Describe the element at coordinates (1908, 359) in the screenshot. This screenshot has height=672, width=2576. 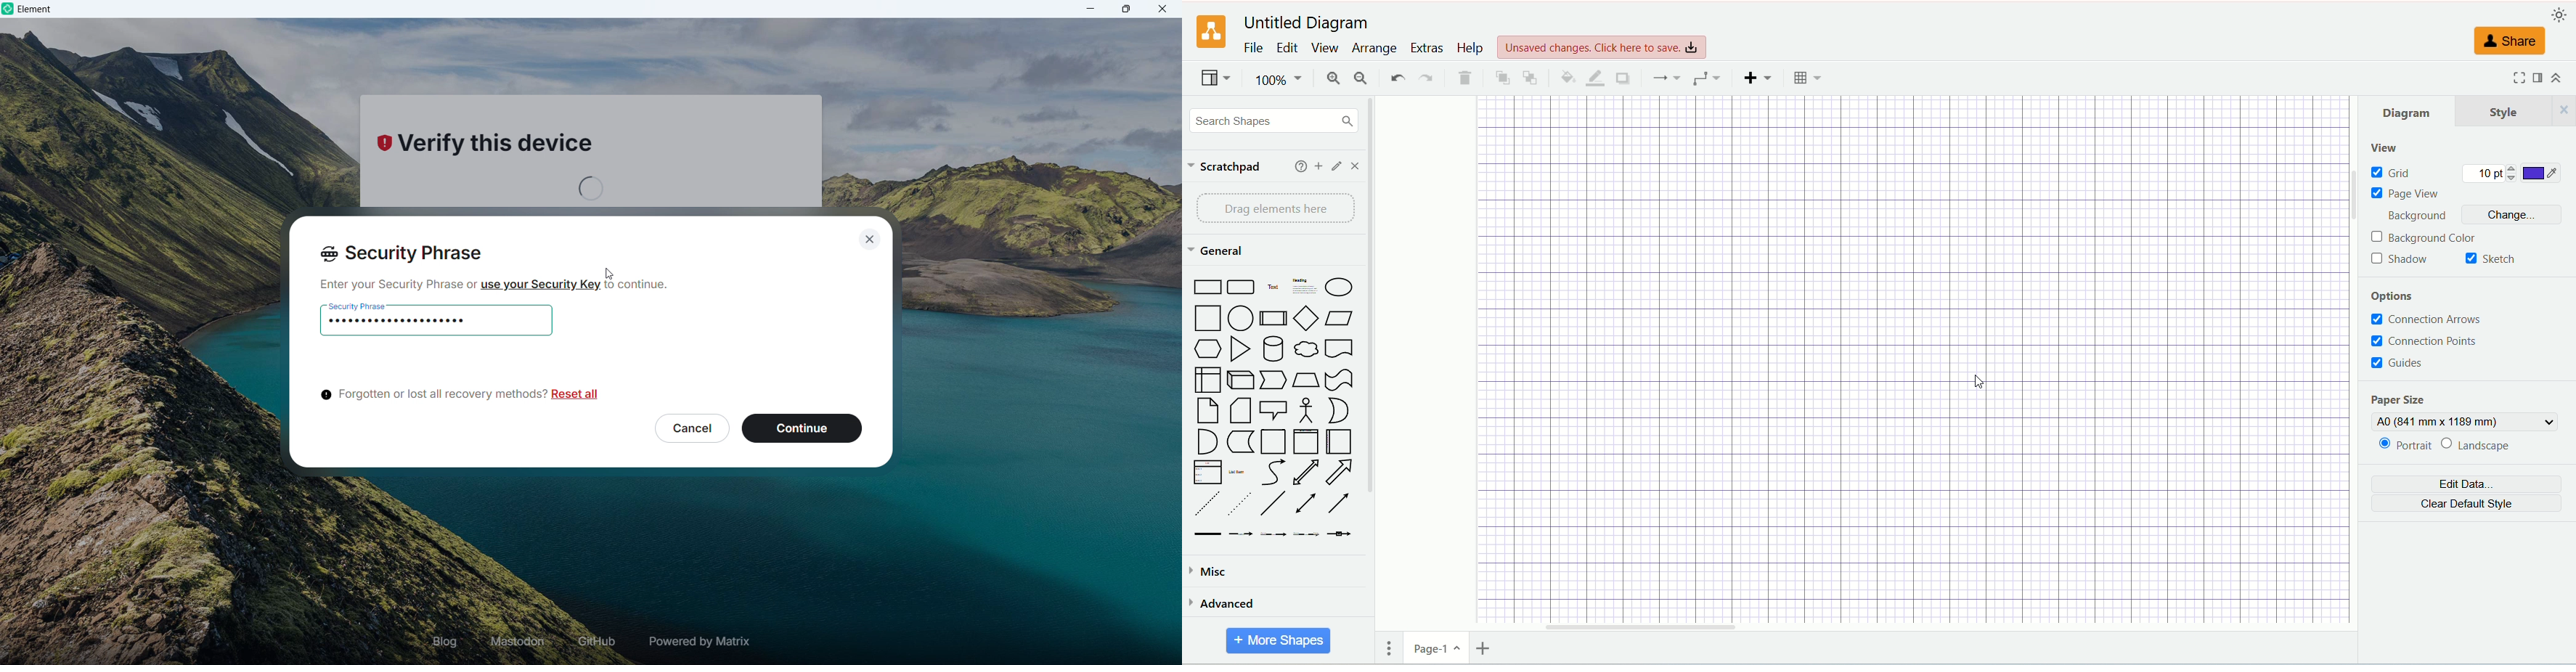
I see `canvas altered` at that location.